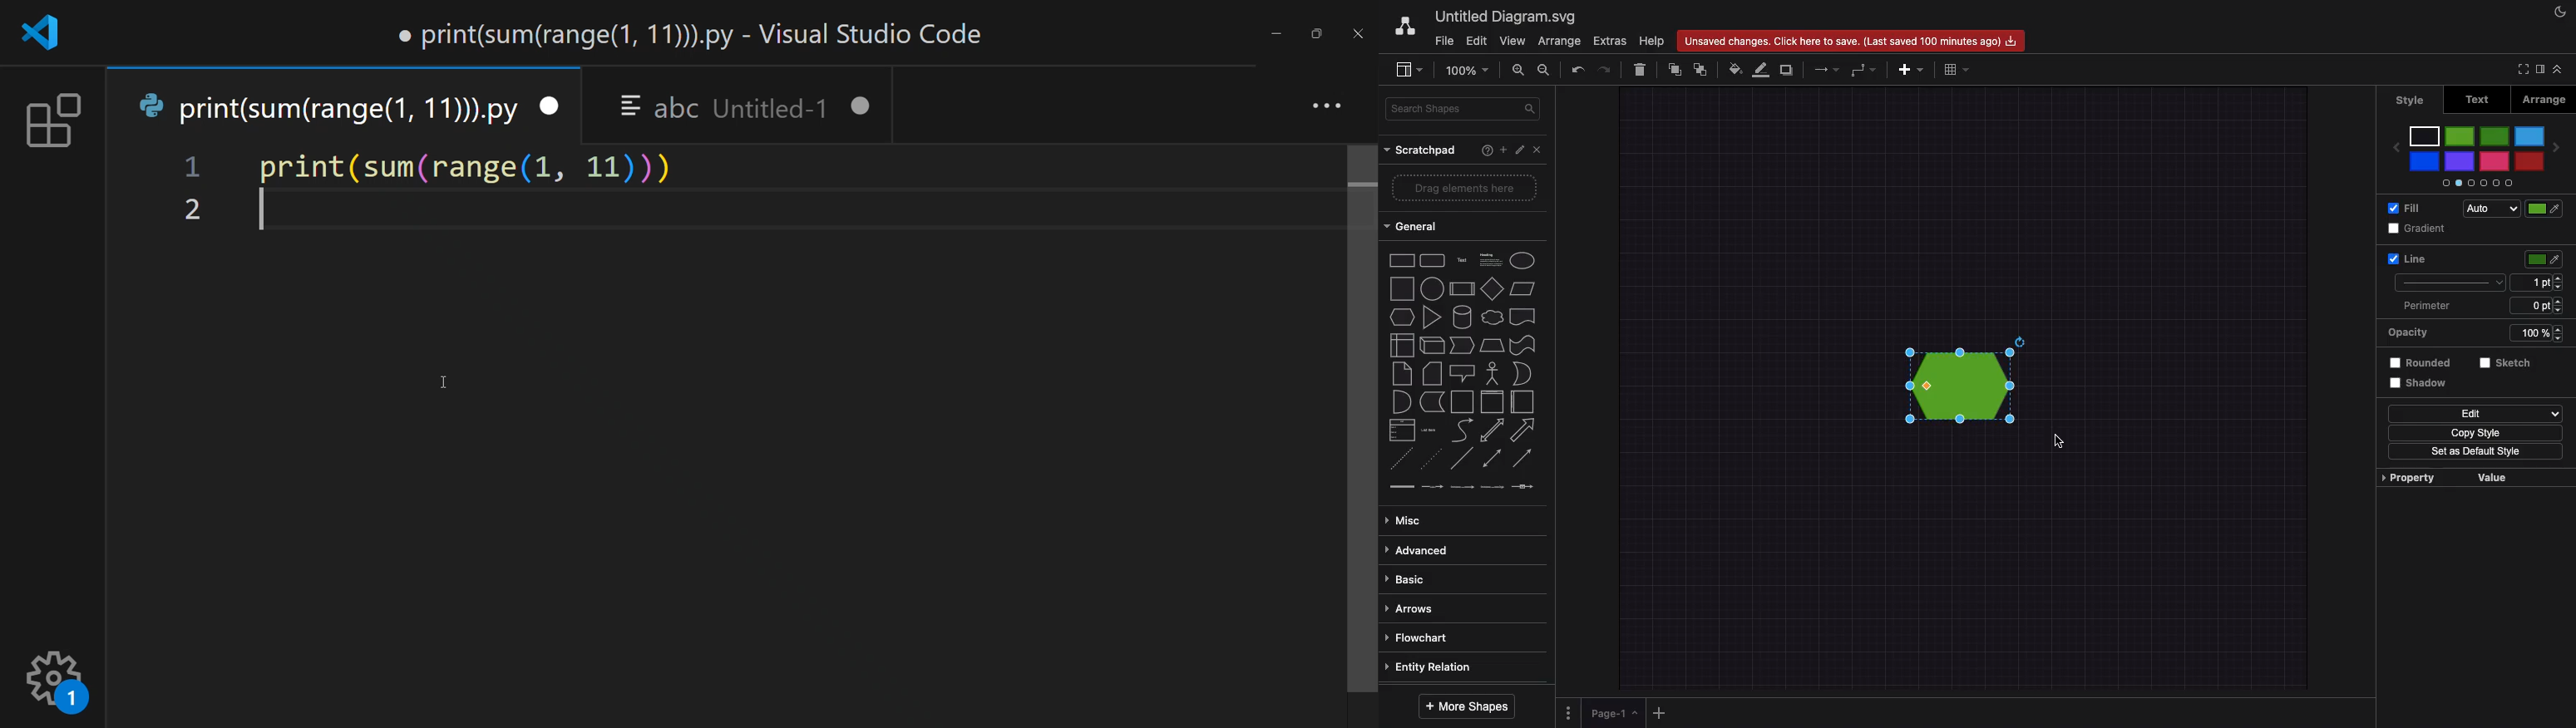  What do you see at coordinates (2482, 156) in the screenshot?
I see `Colors` at bounding box center [2482, 156].